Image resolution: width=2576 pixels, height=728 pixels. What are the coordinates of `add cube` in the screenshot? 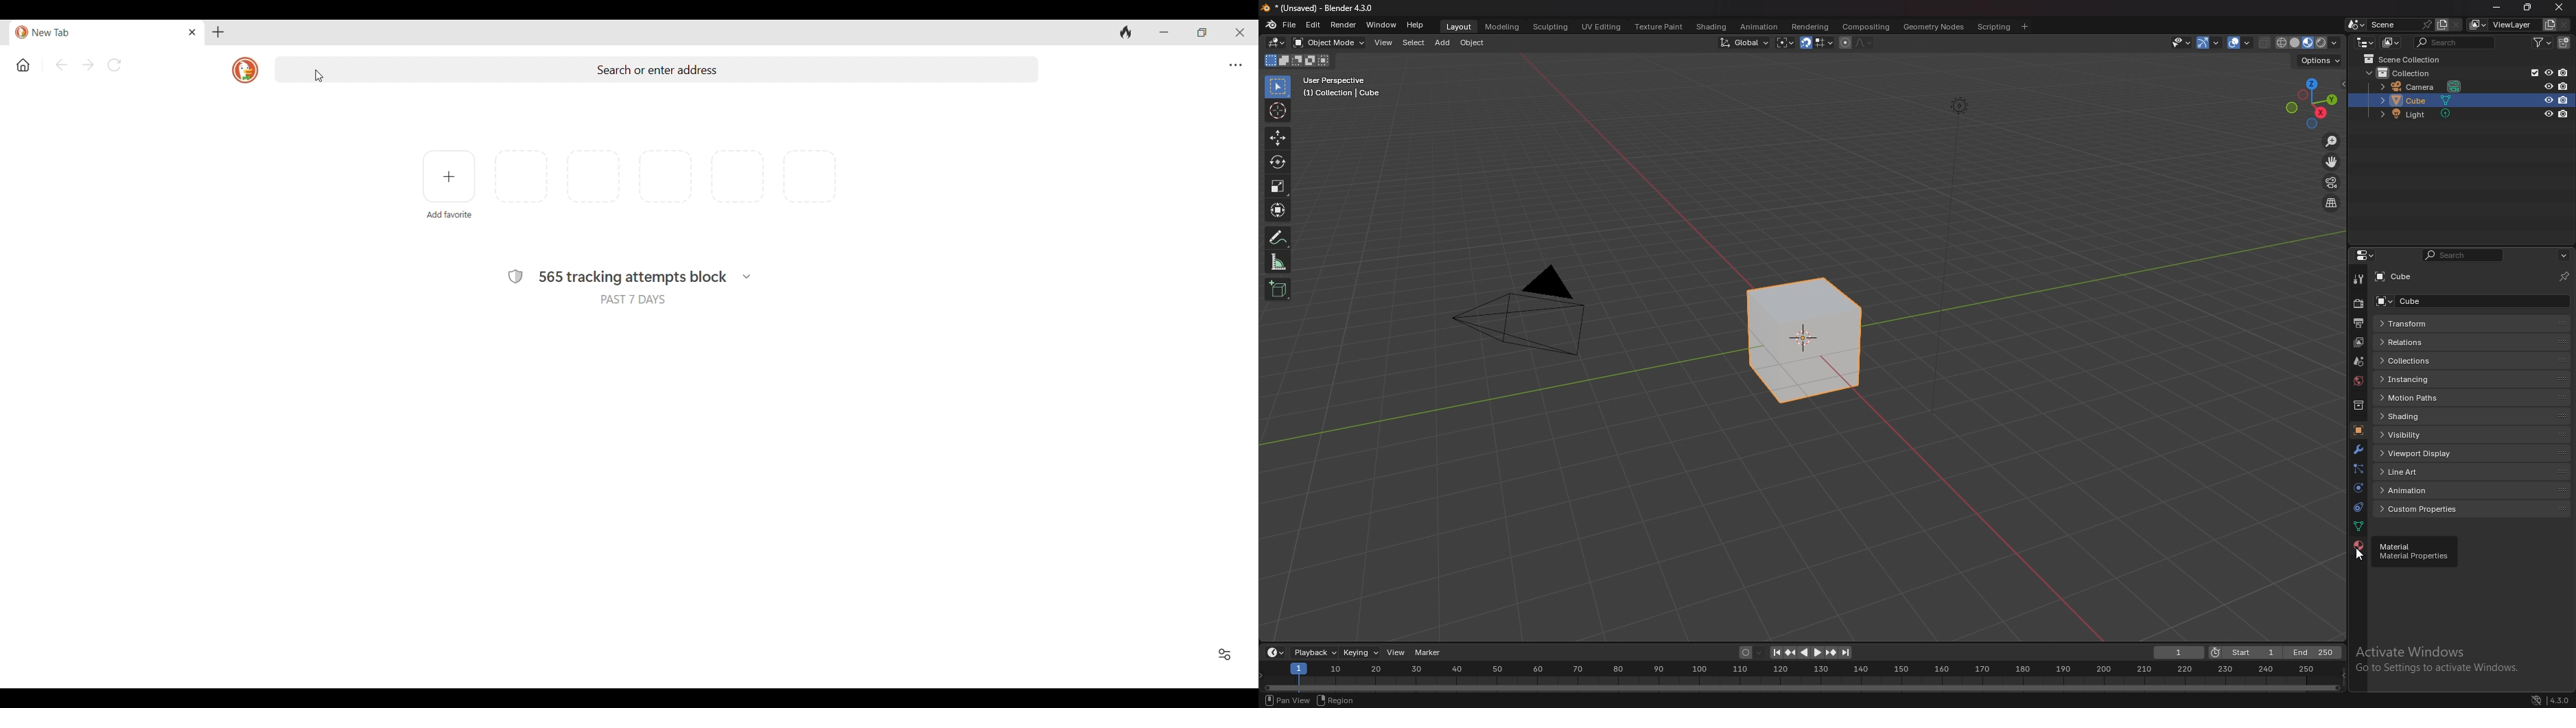 It's located at (1278, 290).